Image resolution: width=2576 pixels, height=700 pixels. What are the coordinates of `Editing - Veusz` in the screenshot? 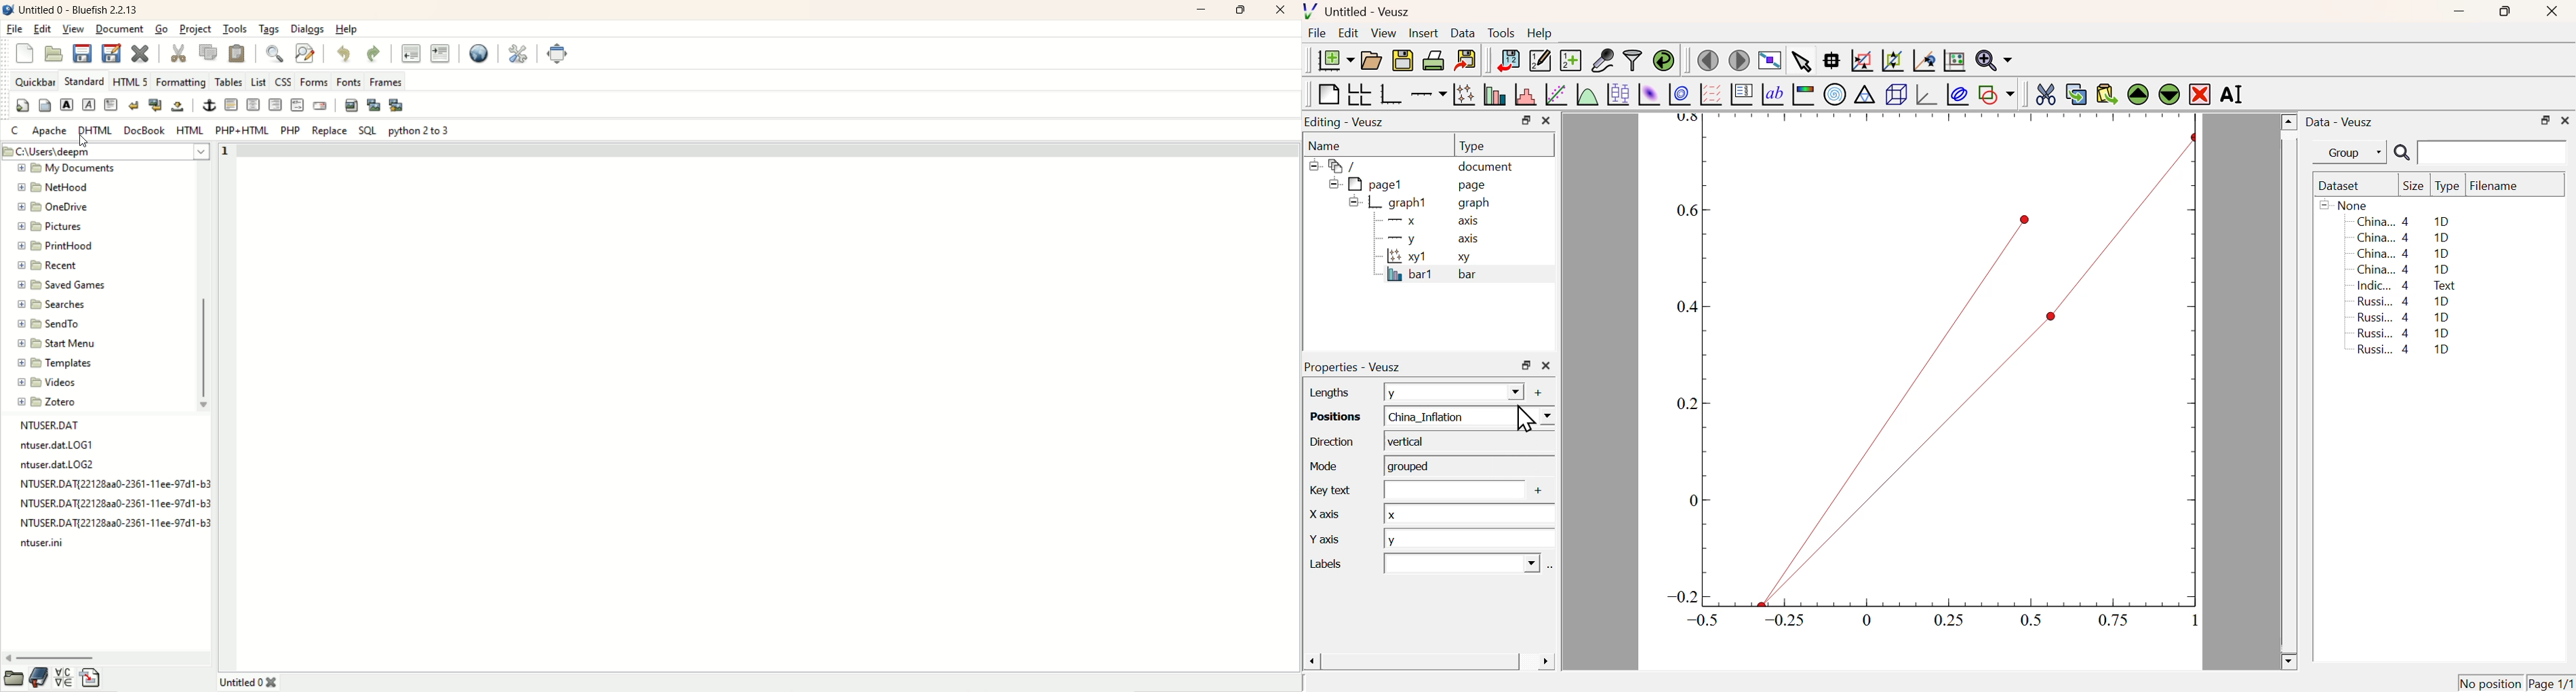 It's located at (1346, 123).